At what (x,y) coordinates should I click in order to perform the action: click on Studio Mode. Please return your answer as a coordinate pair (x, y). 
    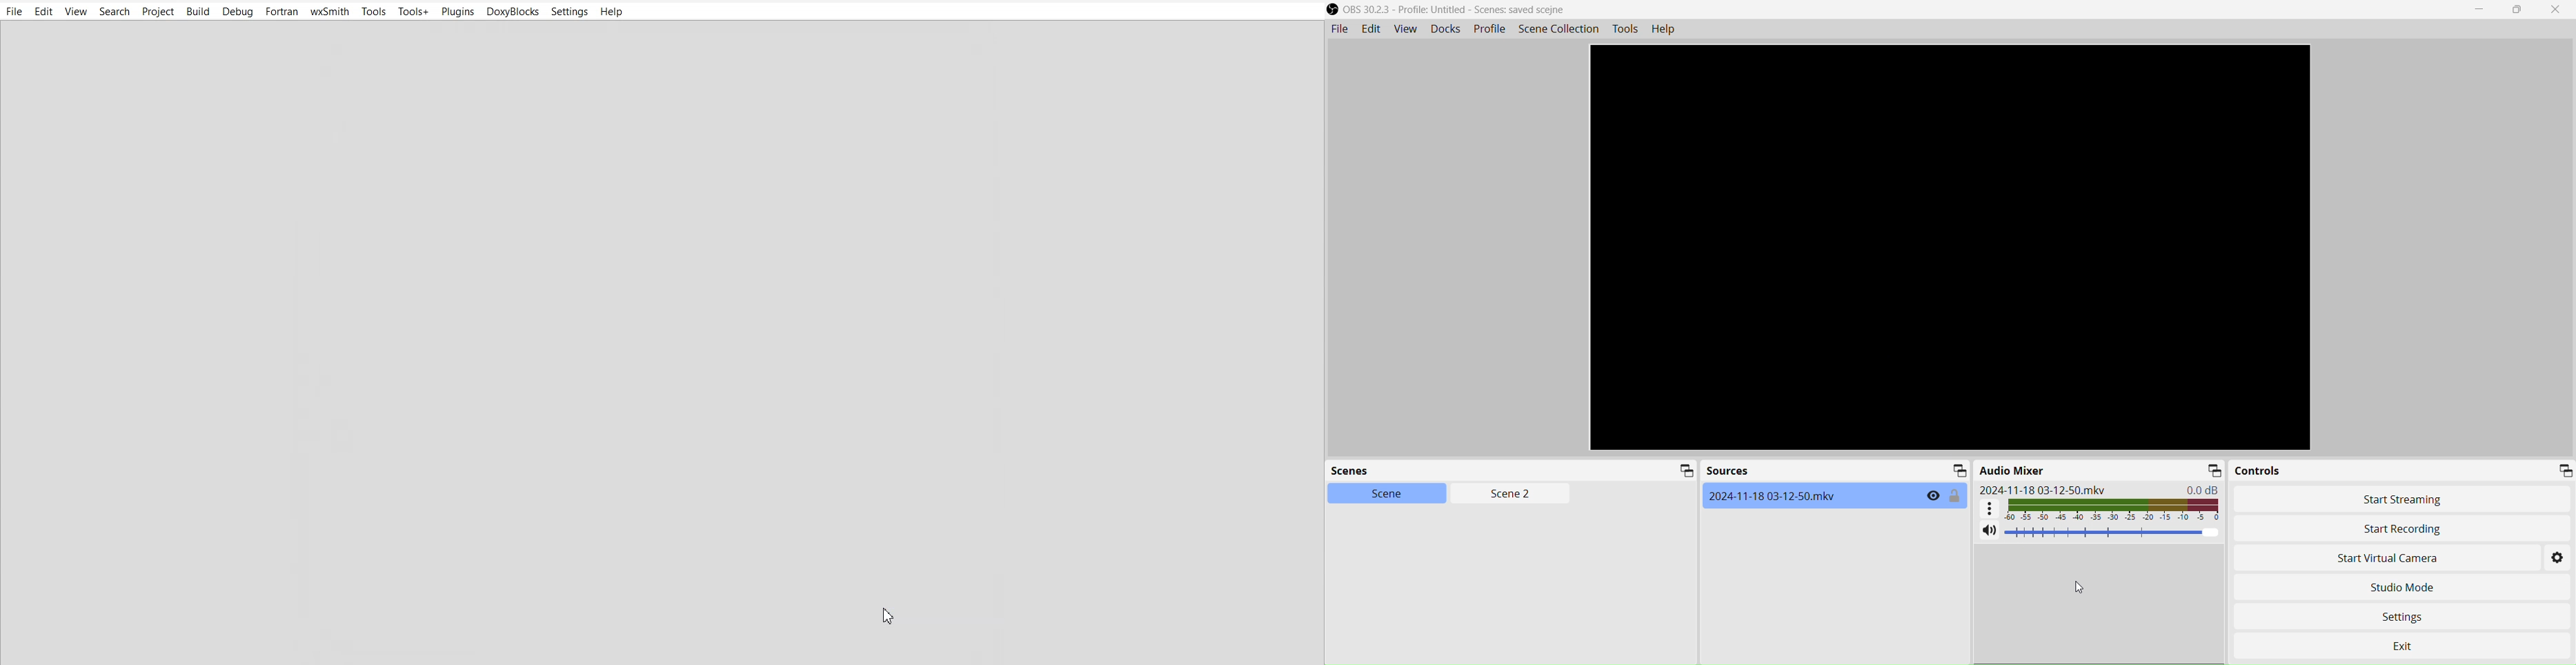
    Looking at the image, I should click on (2402, 587).